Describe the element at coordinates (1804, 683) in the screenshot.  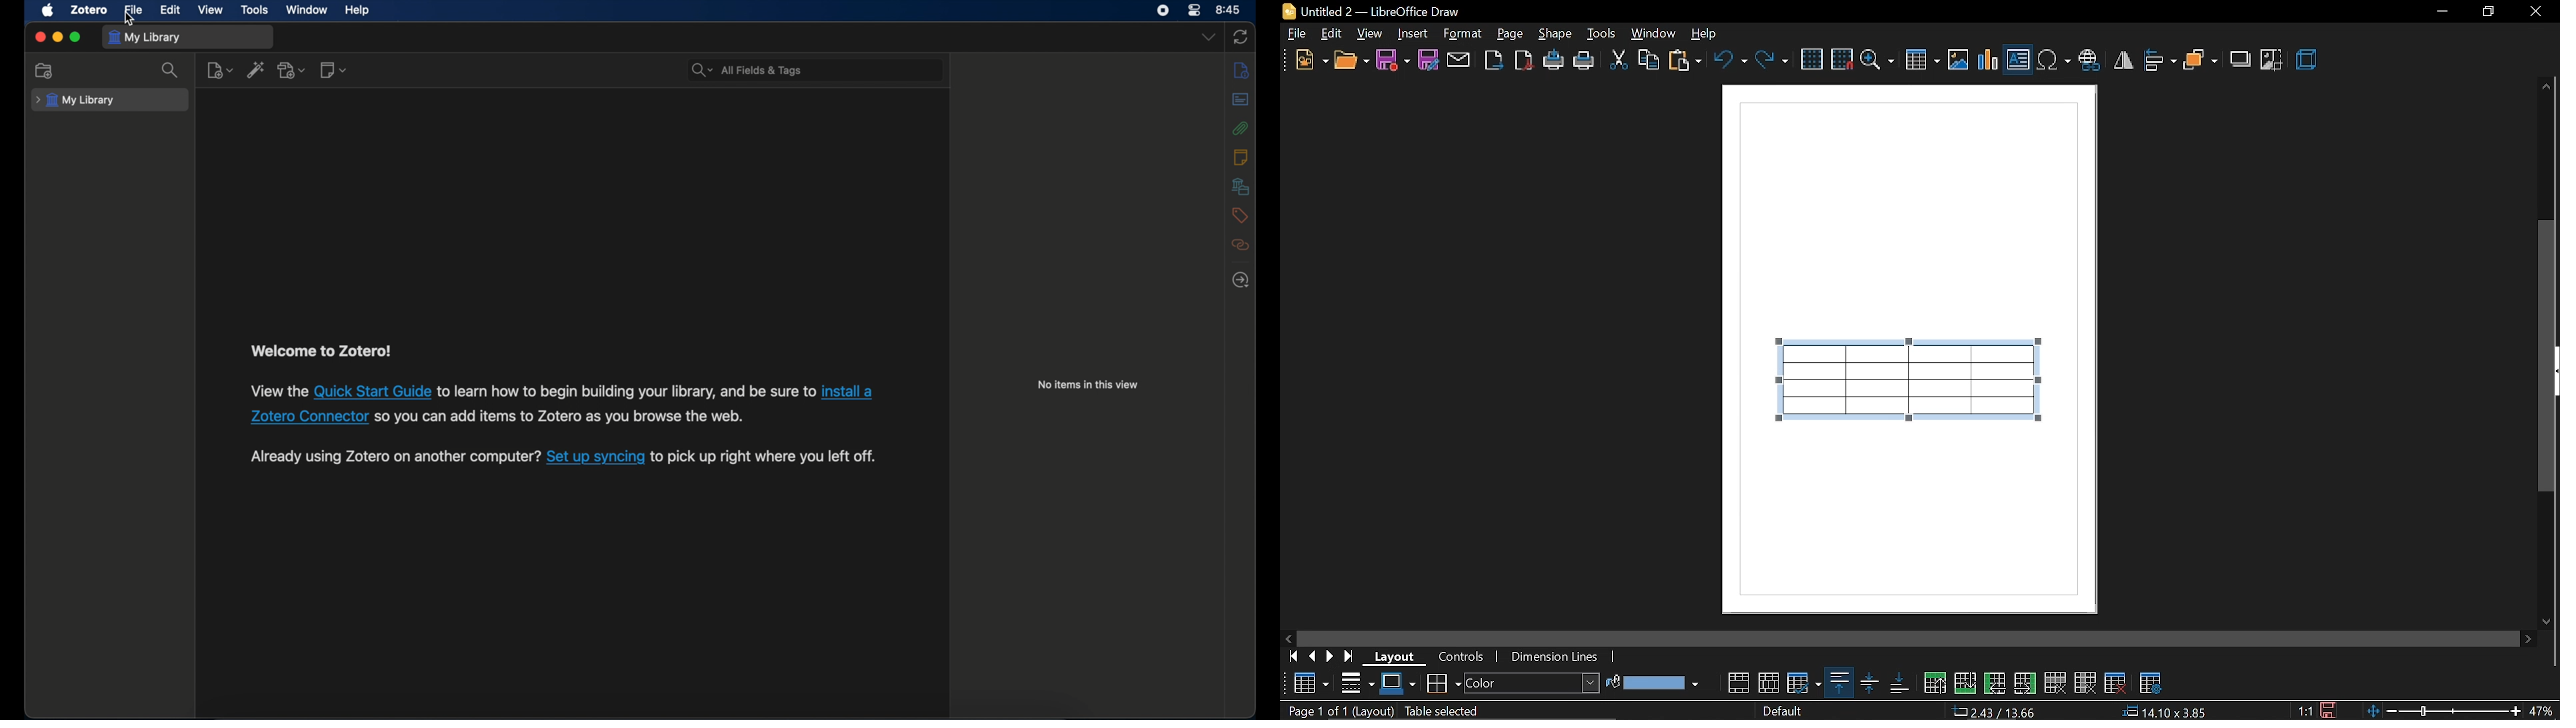
I see `optimize` at that location.